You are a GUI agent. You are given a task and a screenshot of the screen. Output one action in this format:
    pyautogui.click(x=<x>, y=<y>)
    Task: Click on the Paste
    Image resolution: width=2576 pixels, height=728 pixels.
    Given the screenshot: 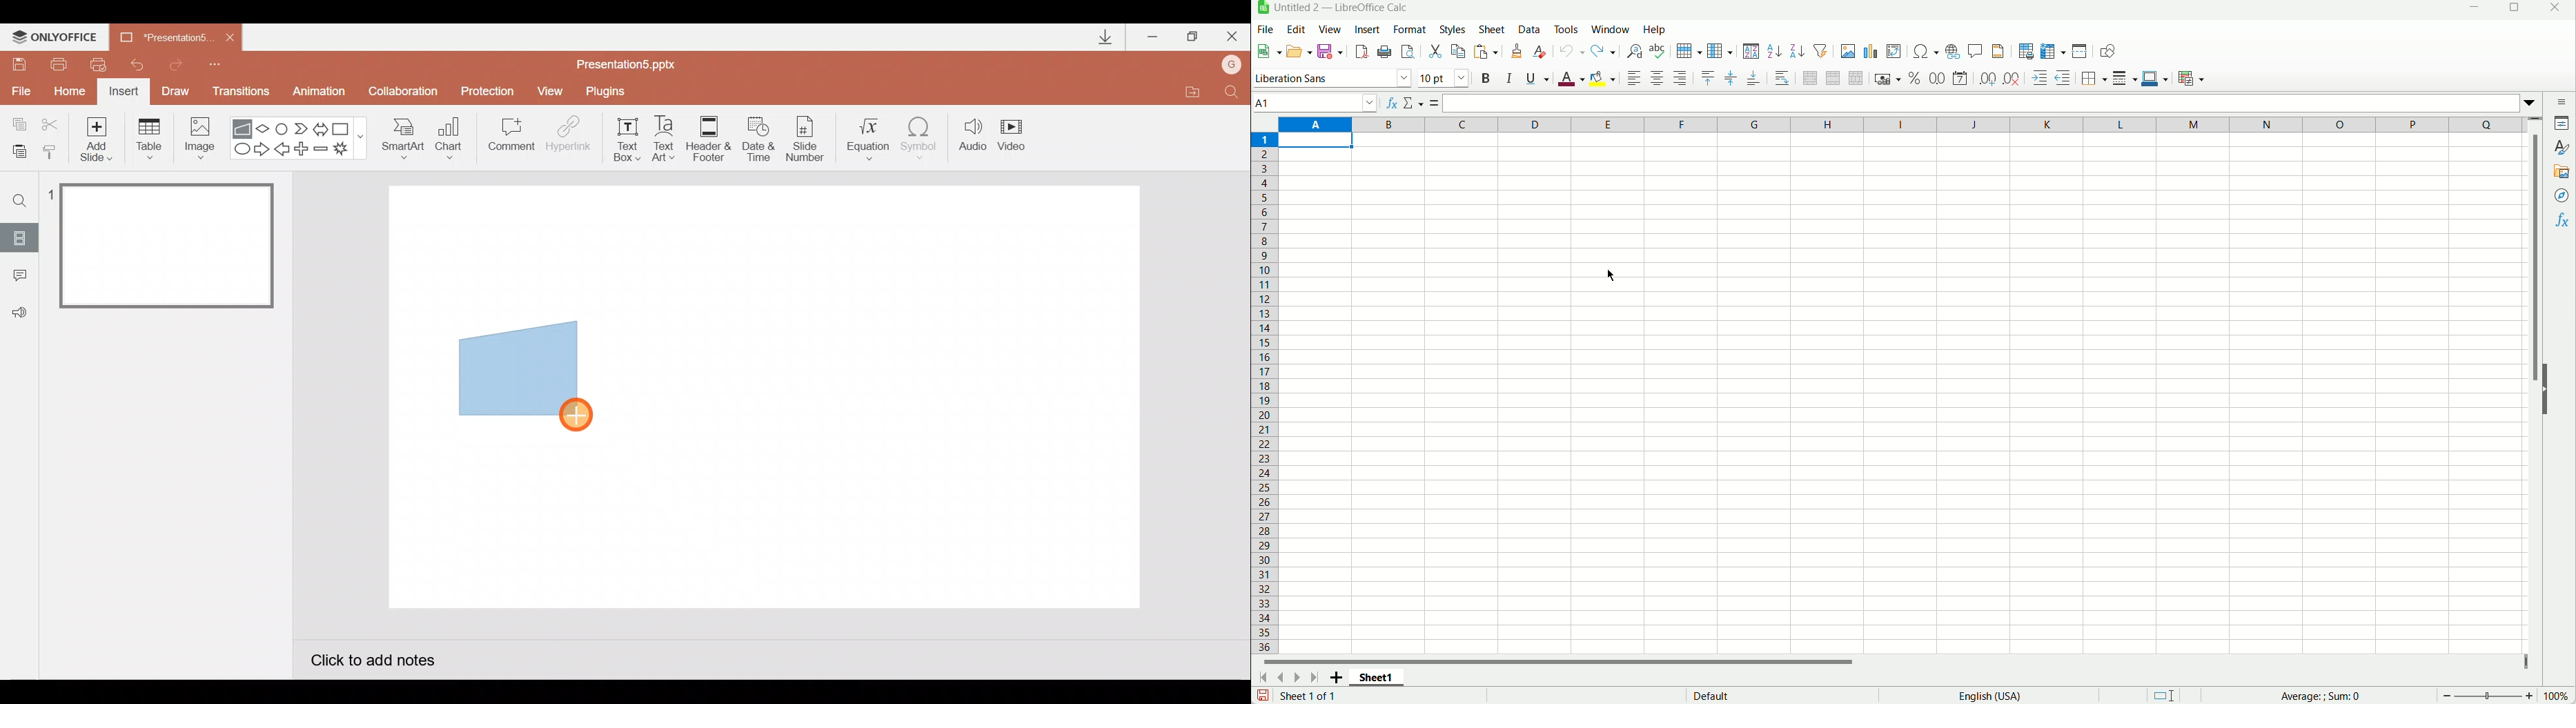 What is the action you would take?
    pyautogui.click(x=1485, y=52)
    